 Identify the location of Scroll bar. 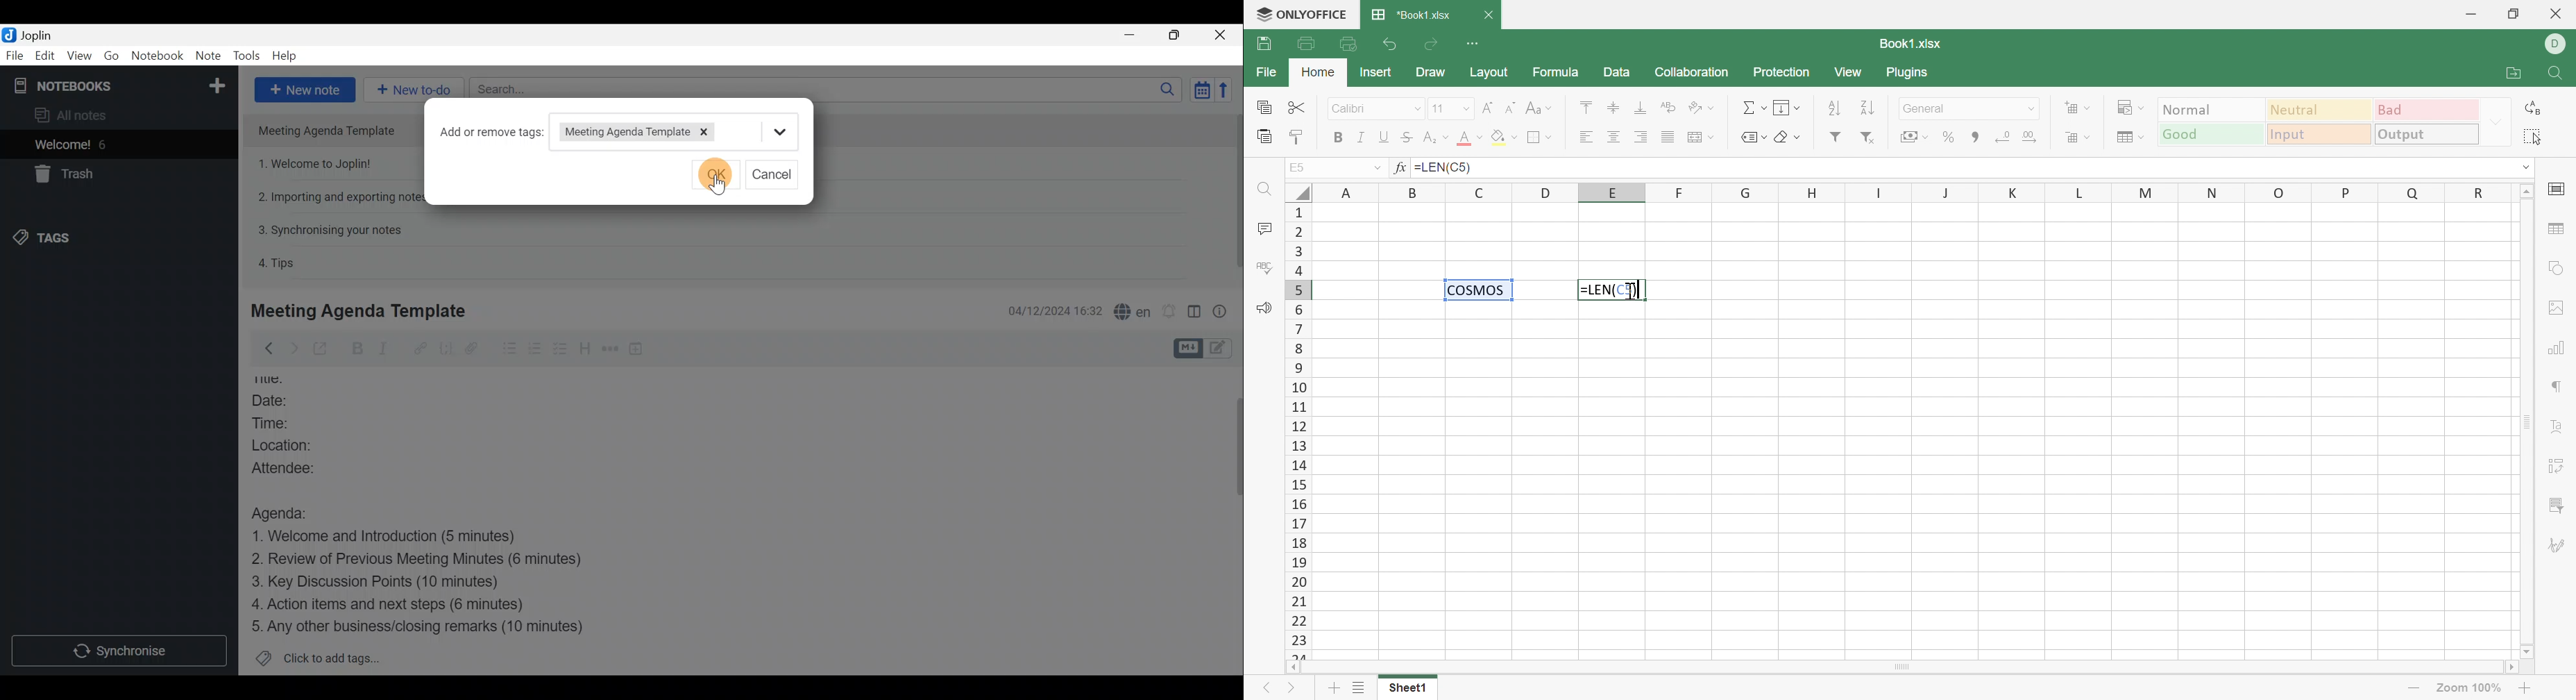
(2528, 422).